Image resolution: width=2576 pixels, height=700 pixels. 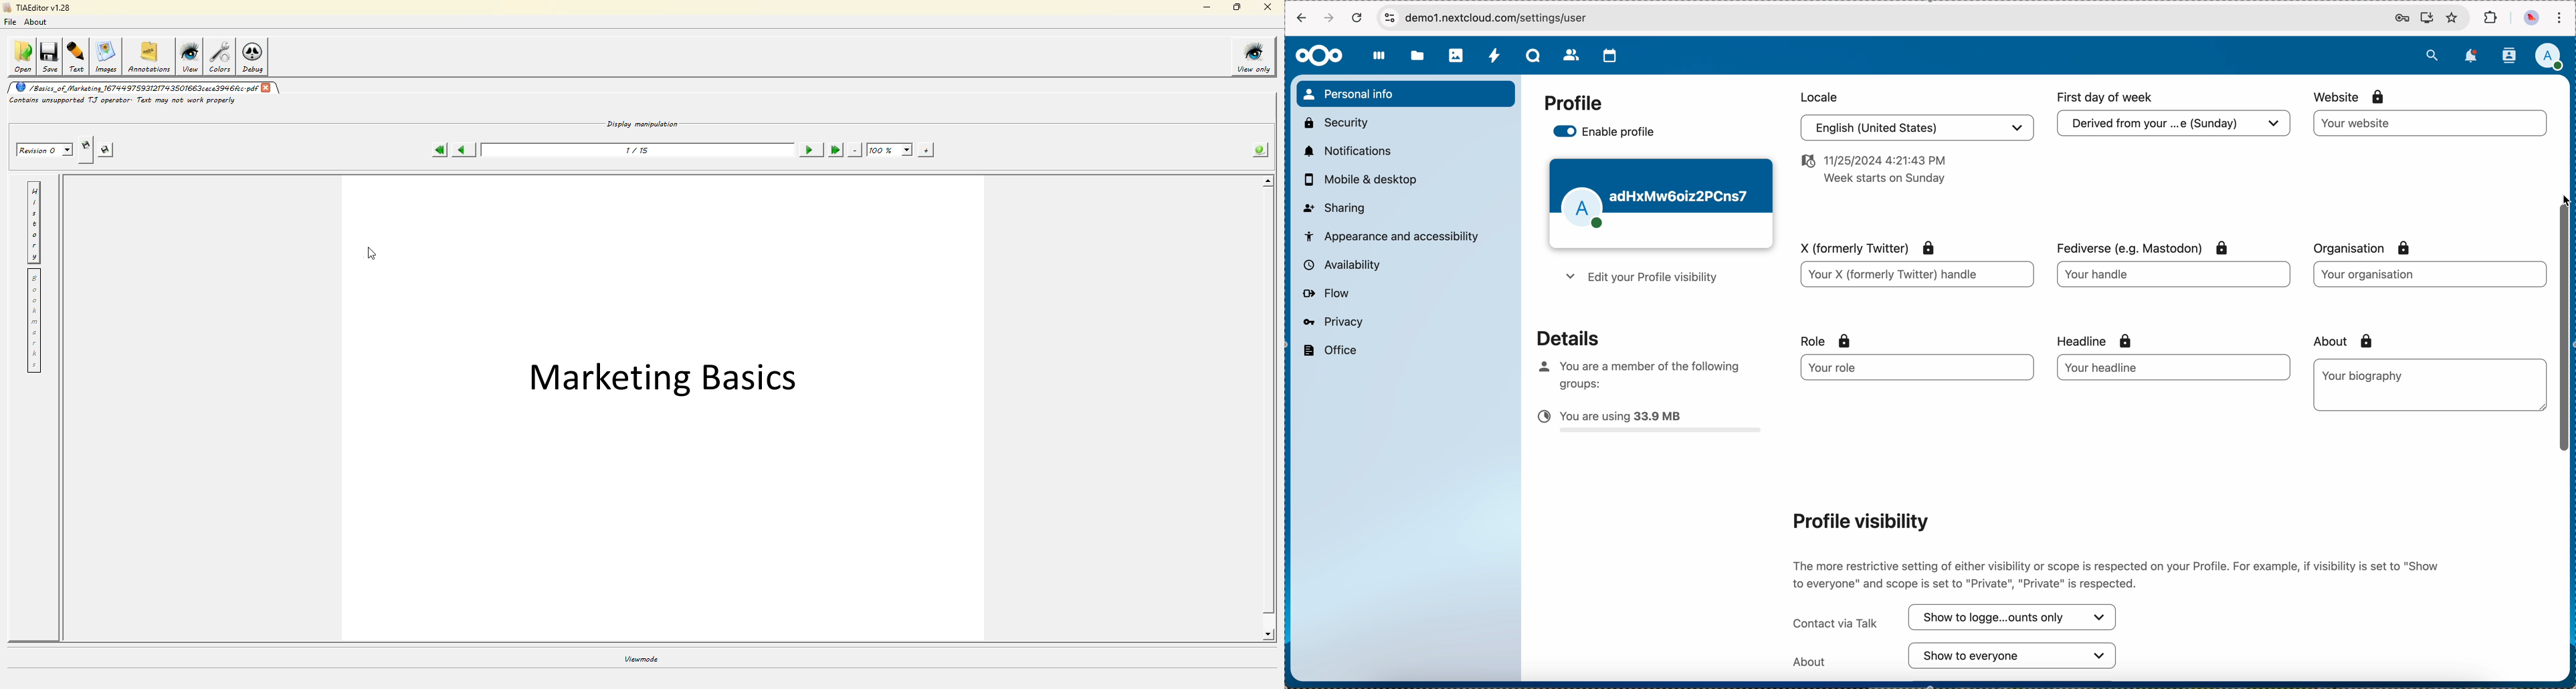 What do you see at coordinates (1560, 337) in the screenshot?
I see `details` at bounding box center [1560, 337].